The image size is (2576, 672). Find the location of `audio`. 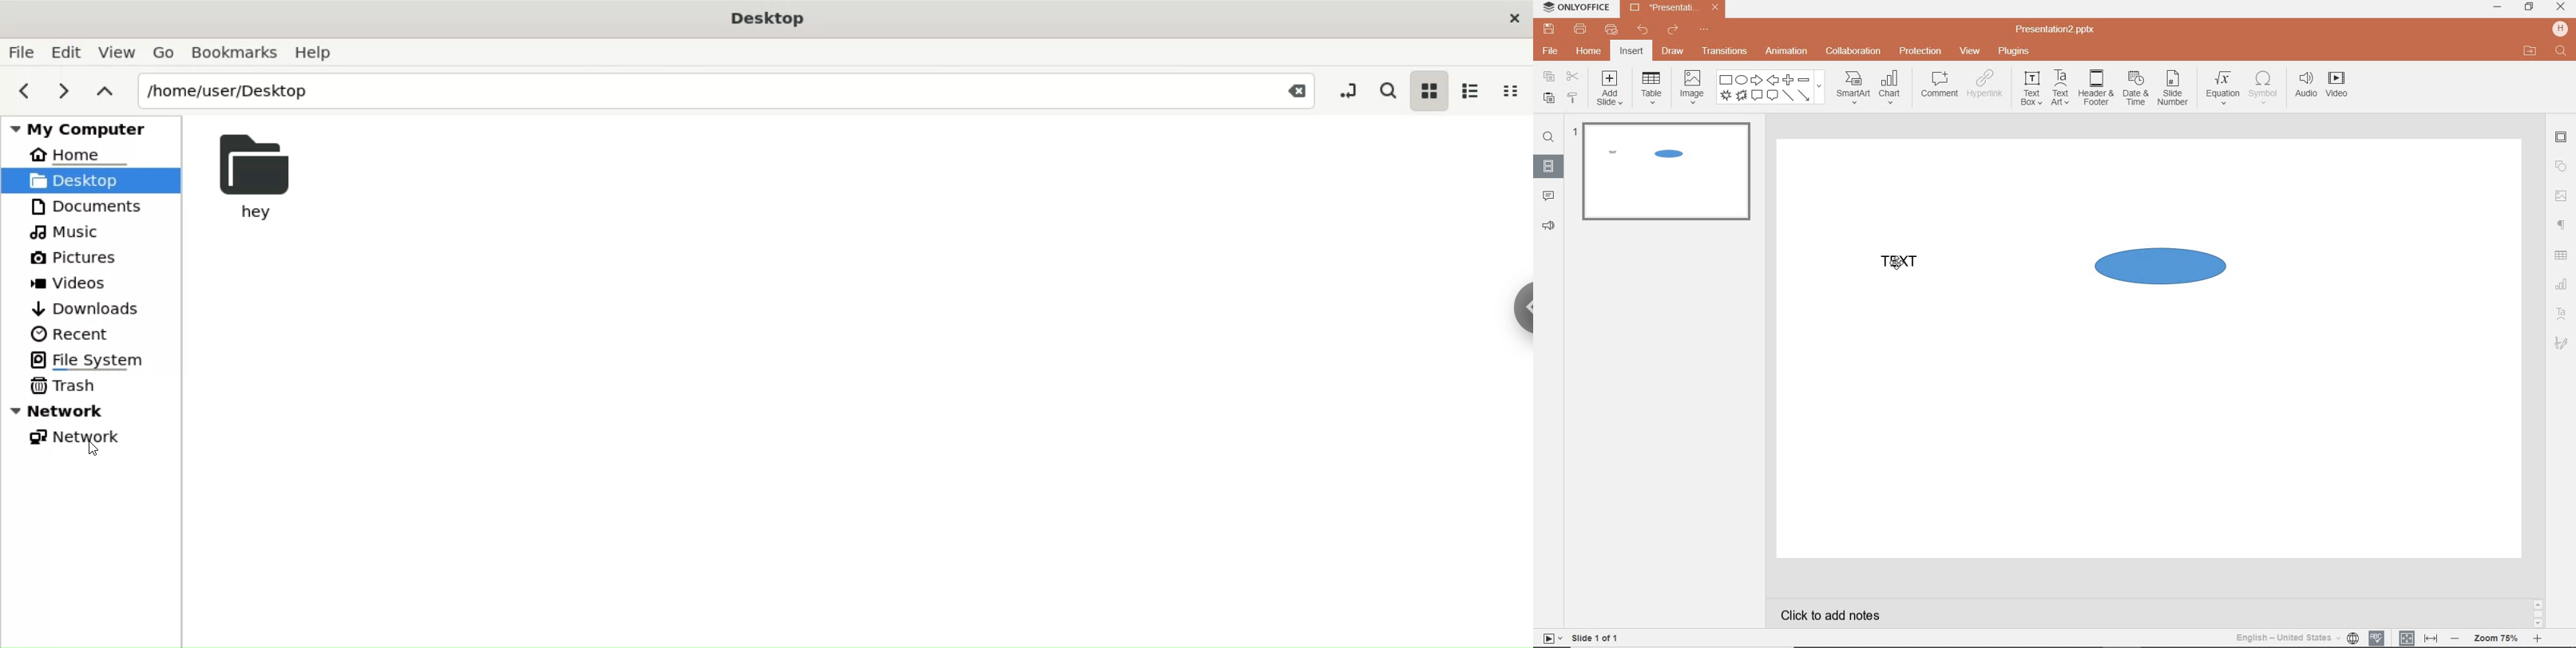

audio is located at coordinates (2304, 88).